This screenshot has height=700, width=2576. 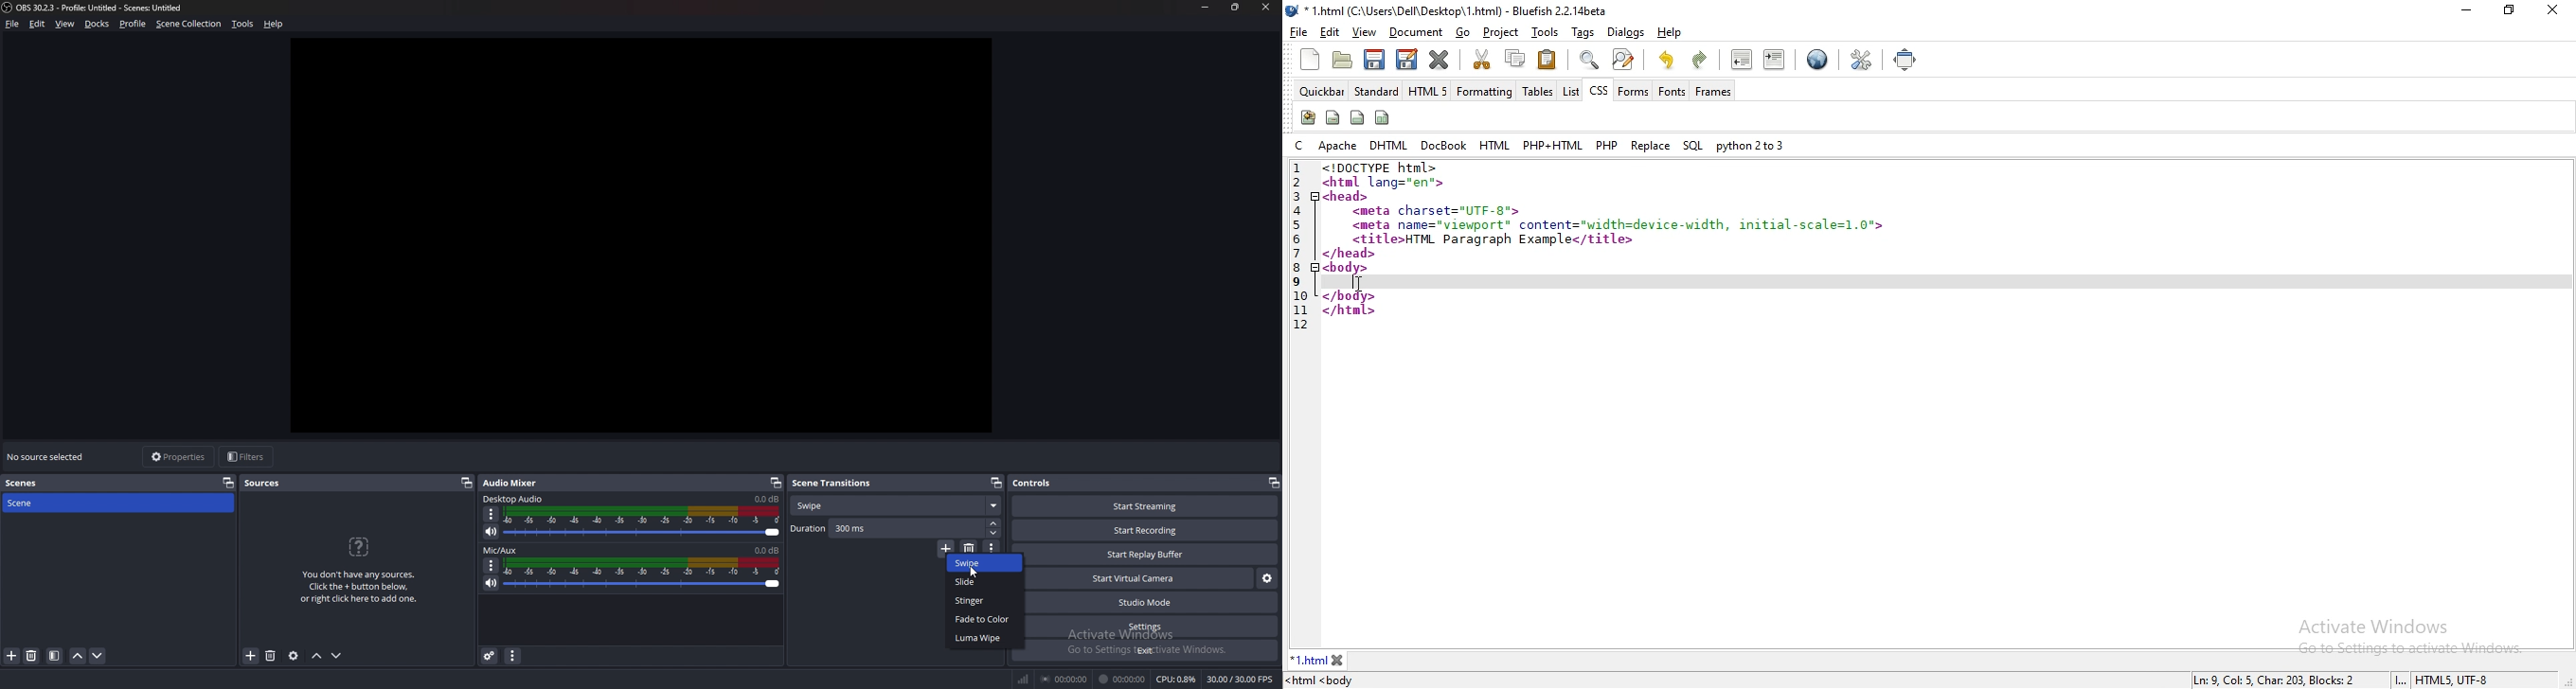 What do you see at coordinates (1357, 118) in the screenshot?
I see `div` at bounding box center [1357, 118].